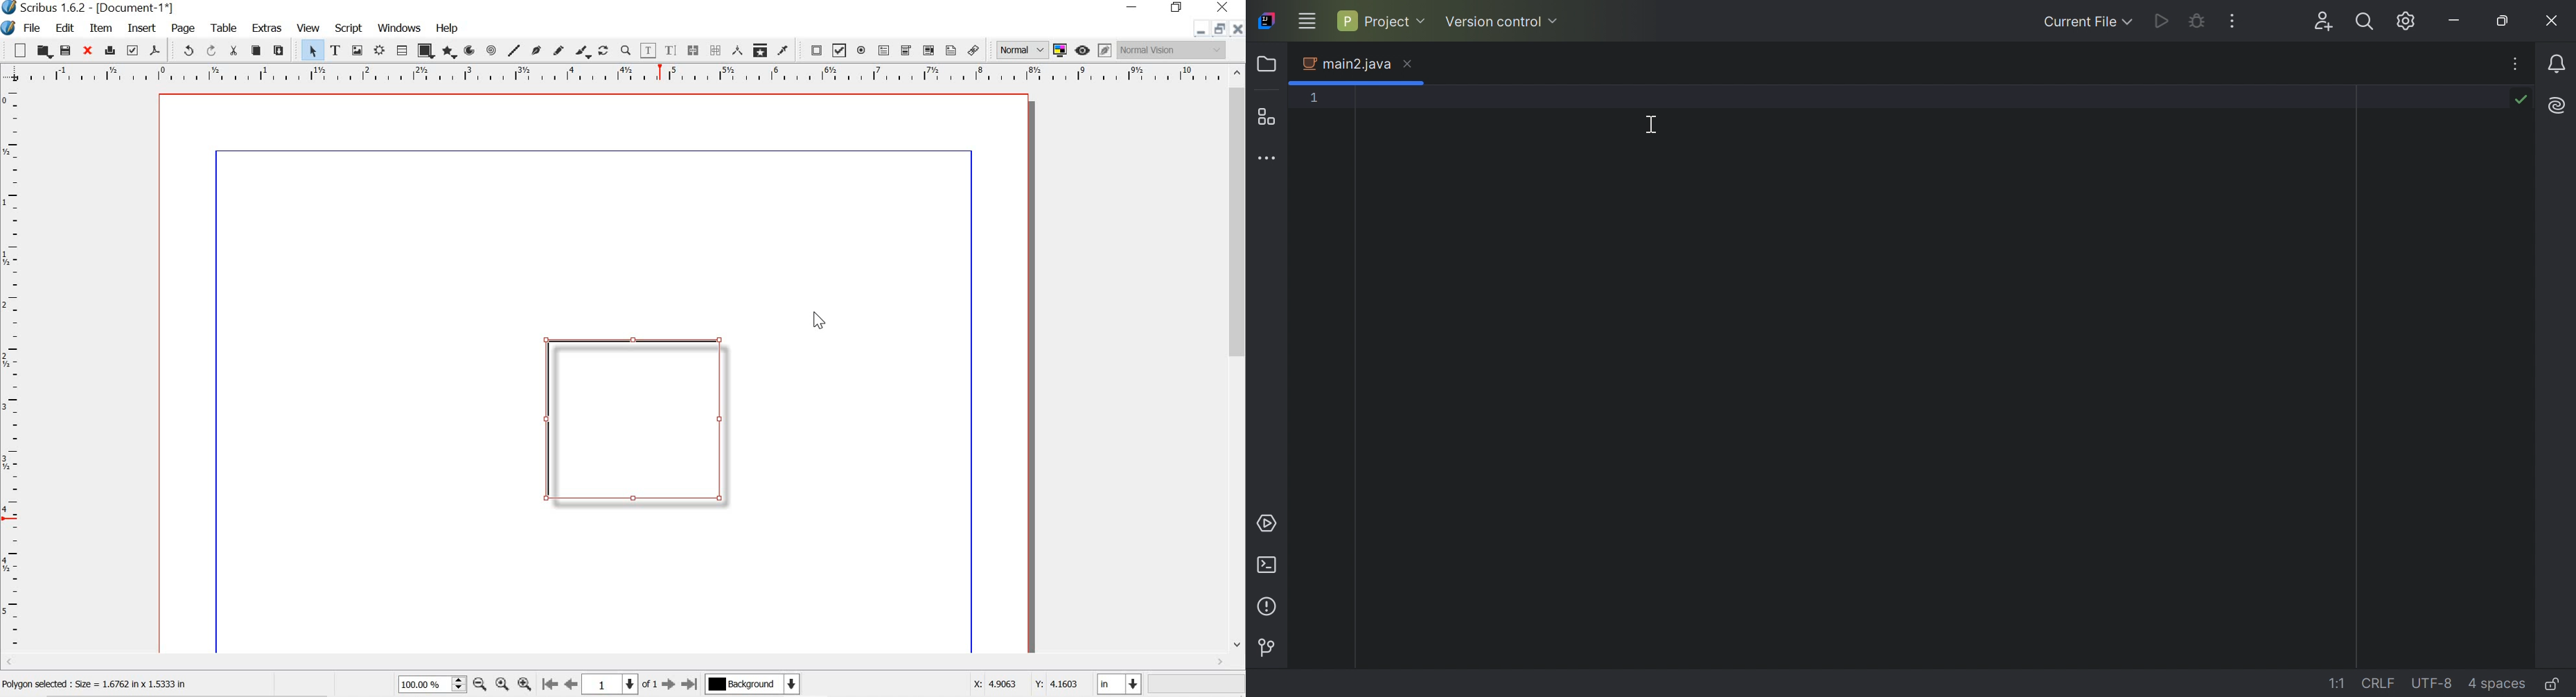 The height and width of the screenshot is (700, 2576). What do you see at coordinates (1025, 685) in the screenshot?
I see `X: 4.9063  Y:4.1603` at bounding box center [1025, 685].